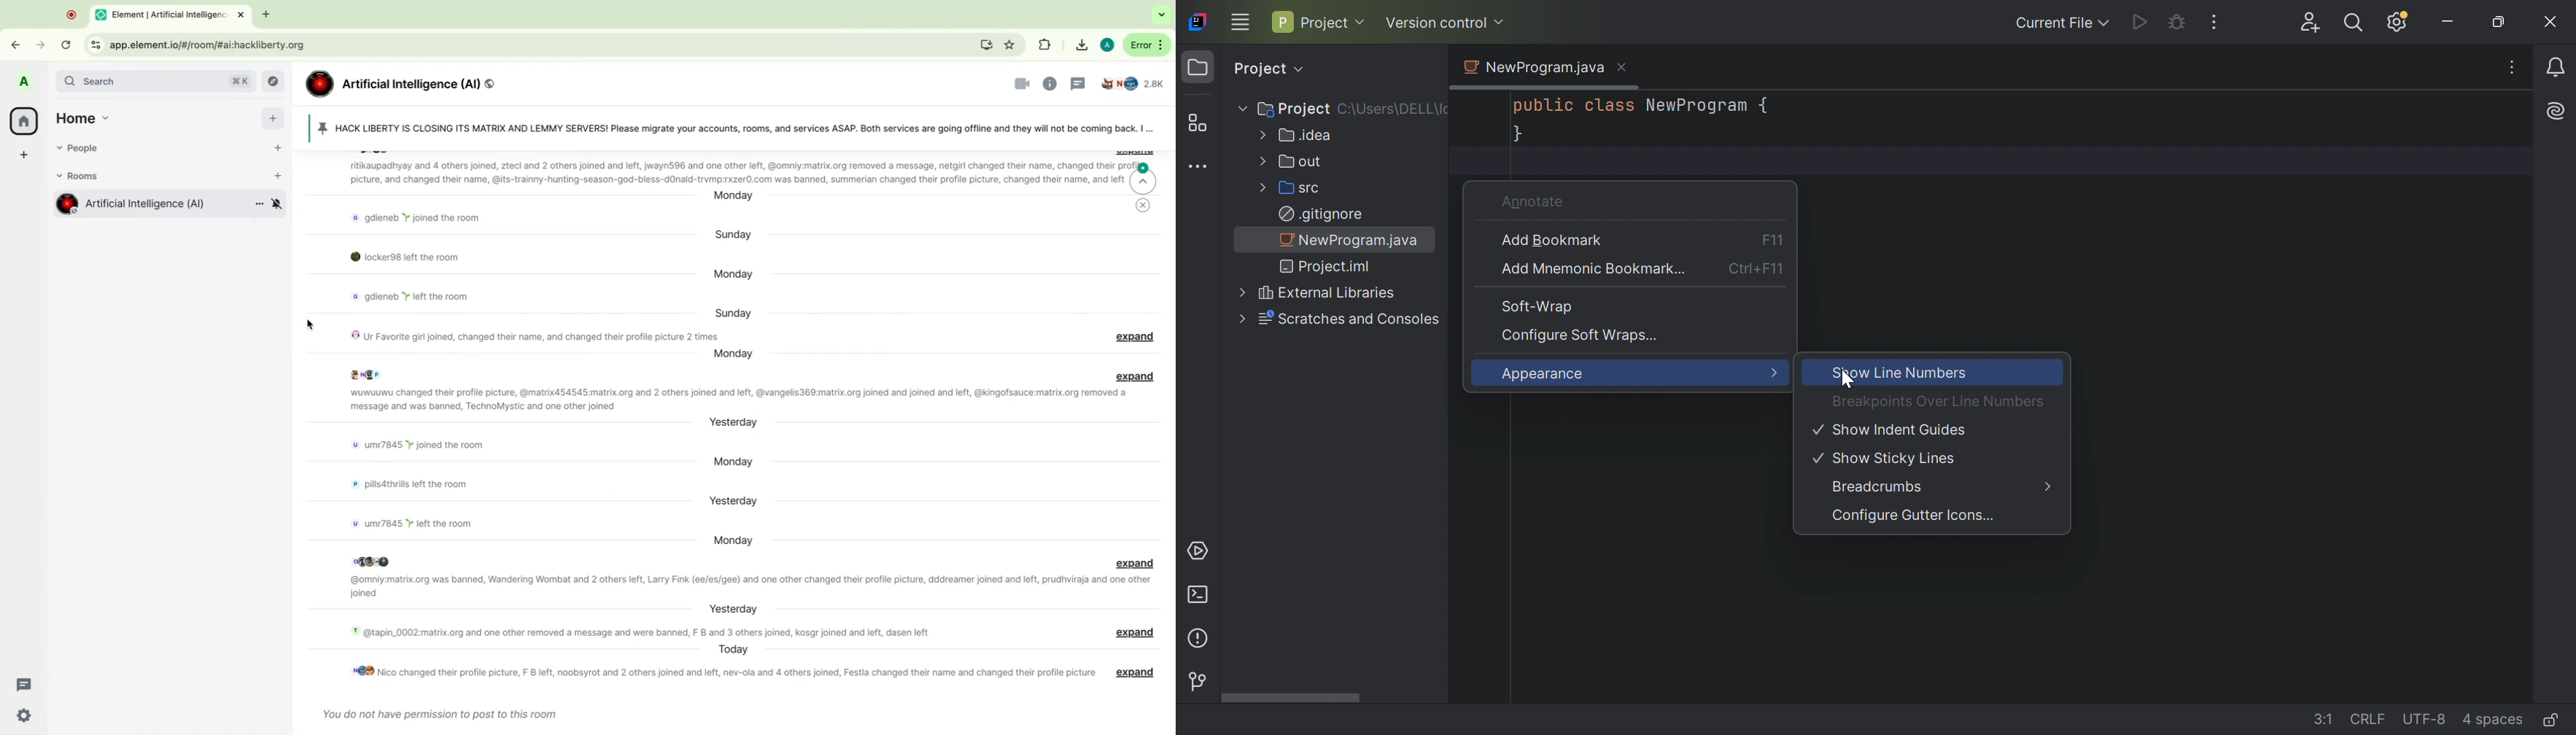  What do you see at coordinates (1621, 66) in the screenshot?
I see `Close` at bounding box center [1621, 66].